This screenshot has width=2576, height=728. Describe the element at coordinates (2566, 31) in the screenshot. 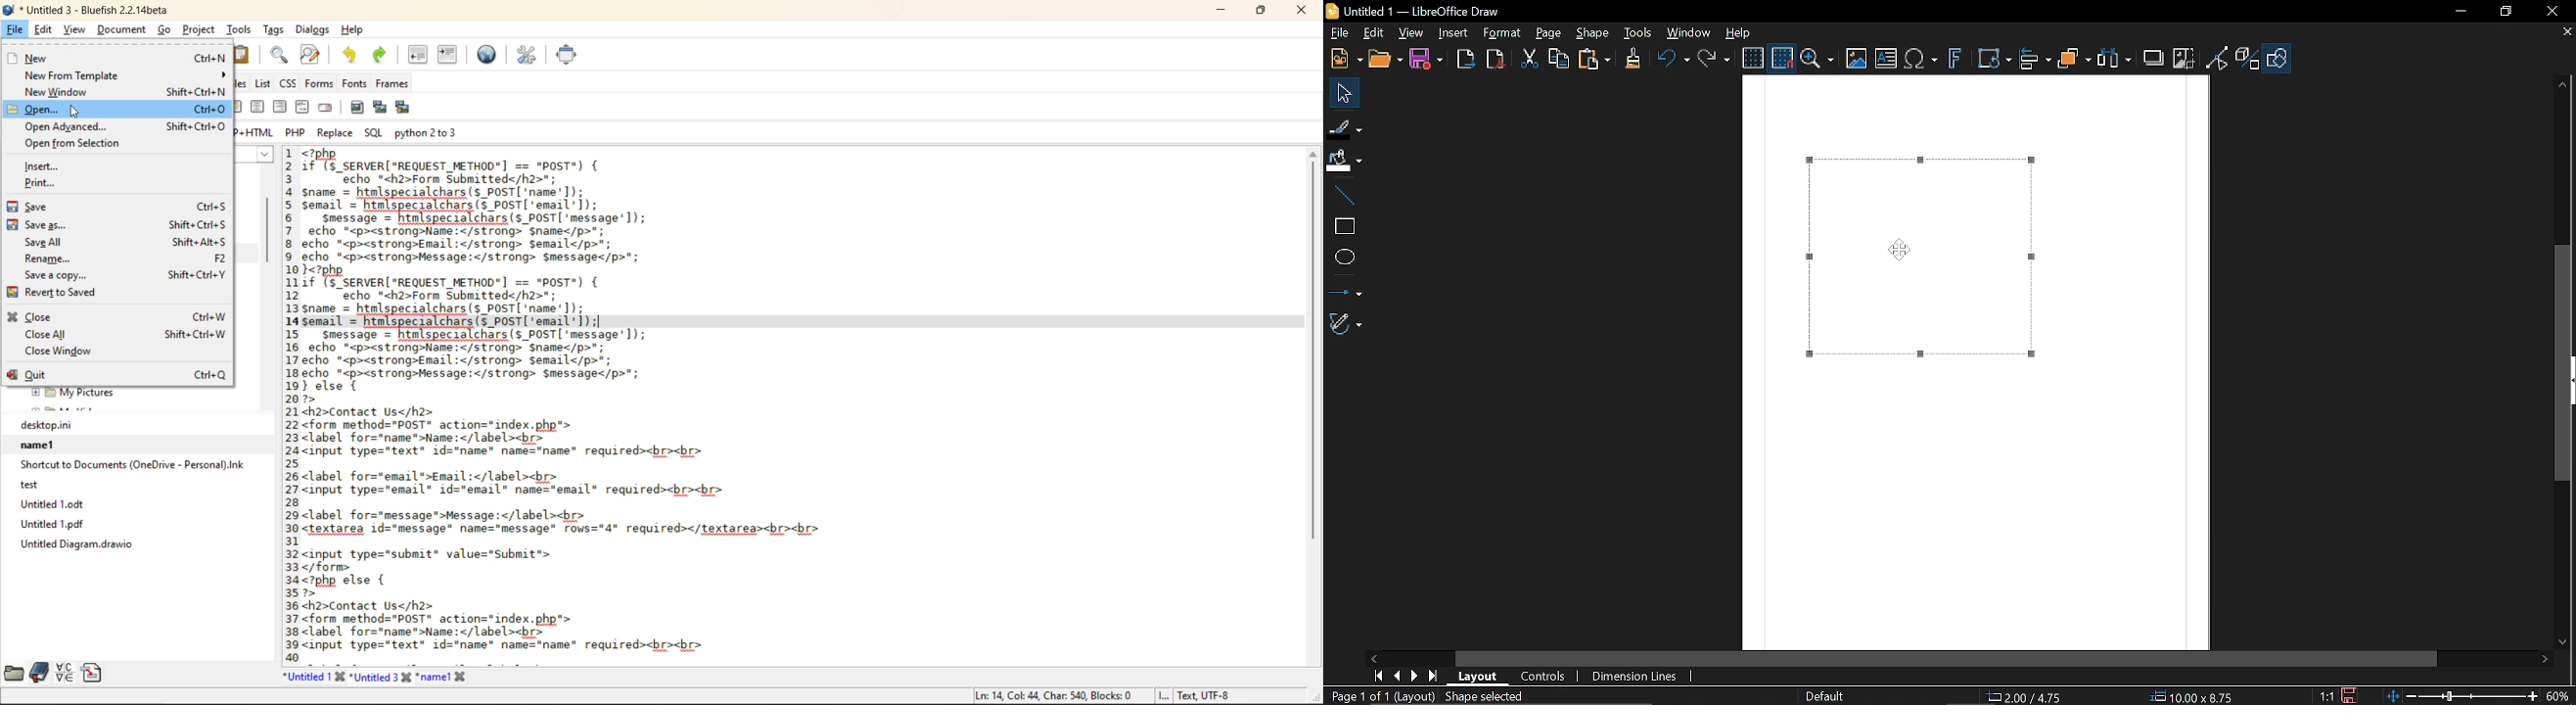

I see `Close tab` at that location.